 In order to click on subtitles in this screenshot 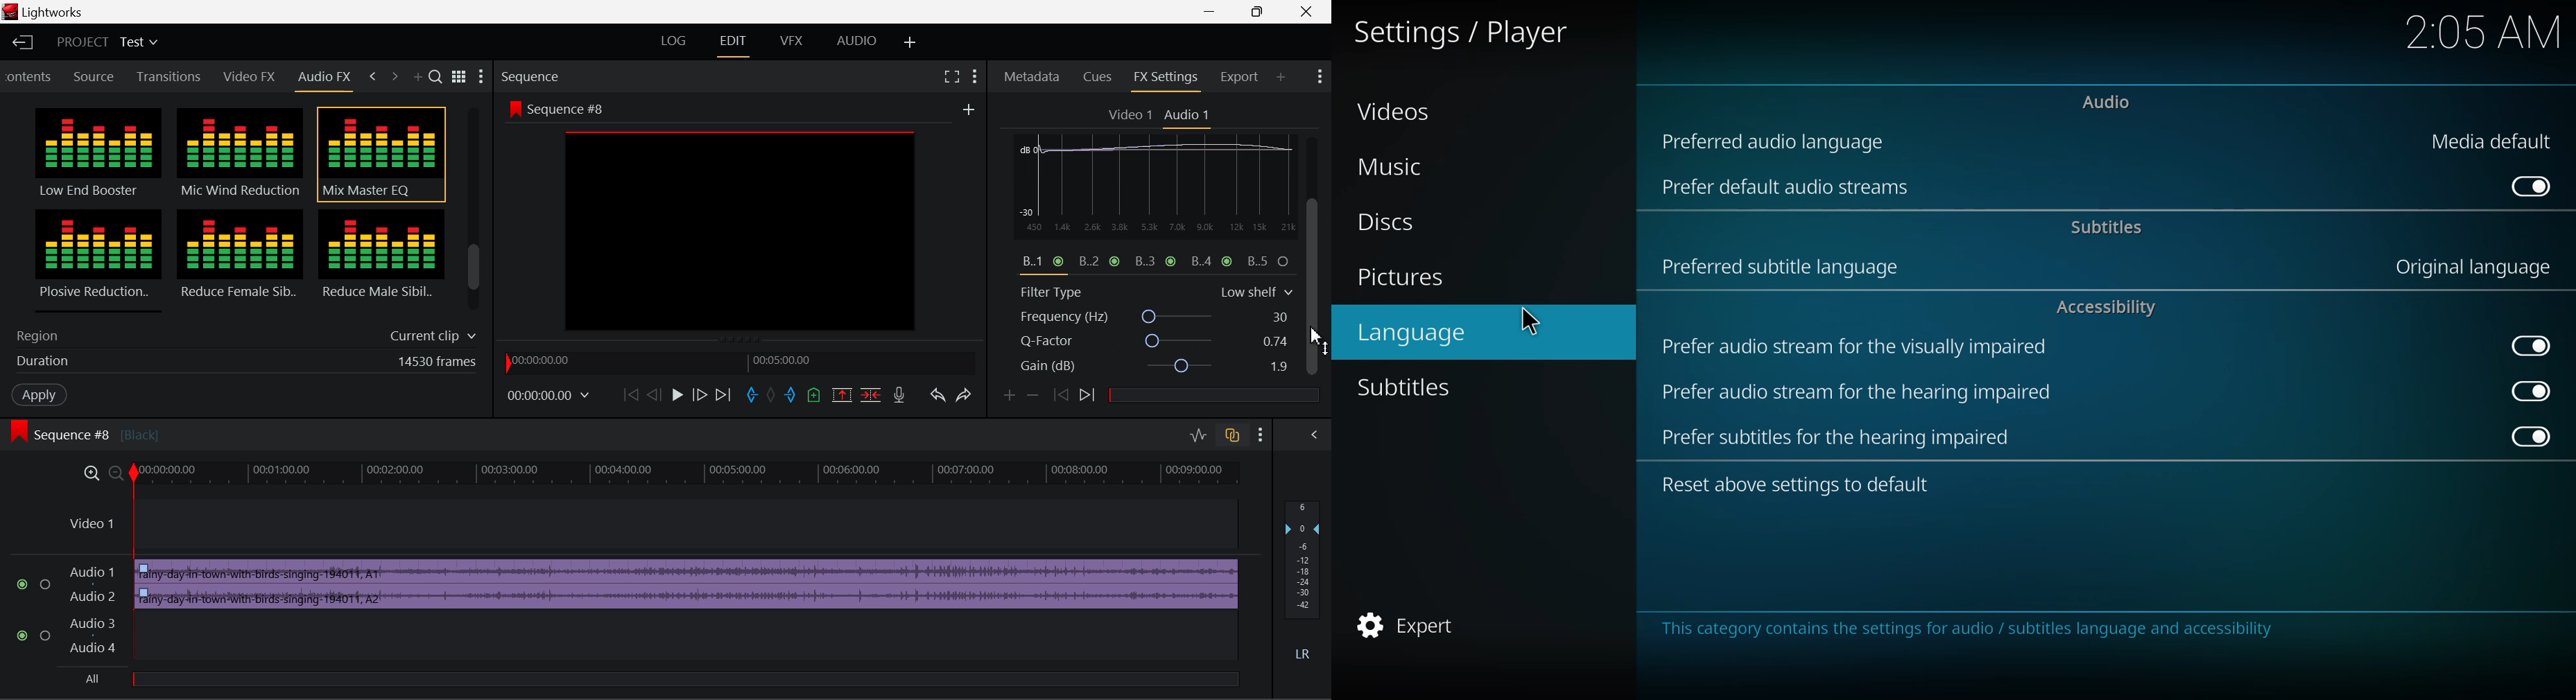, I will do `click(2109, 226)`.